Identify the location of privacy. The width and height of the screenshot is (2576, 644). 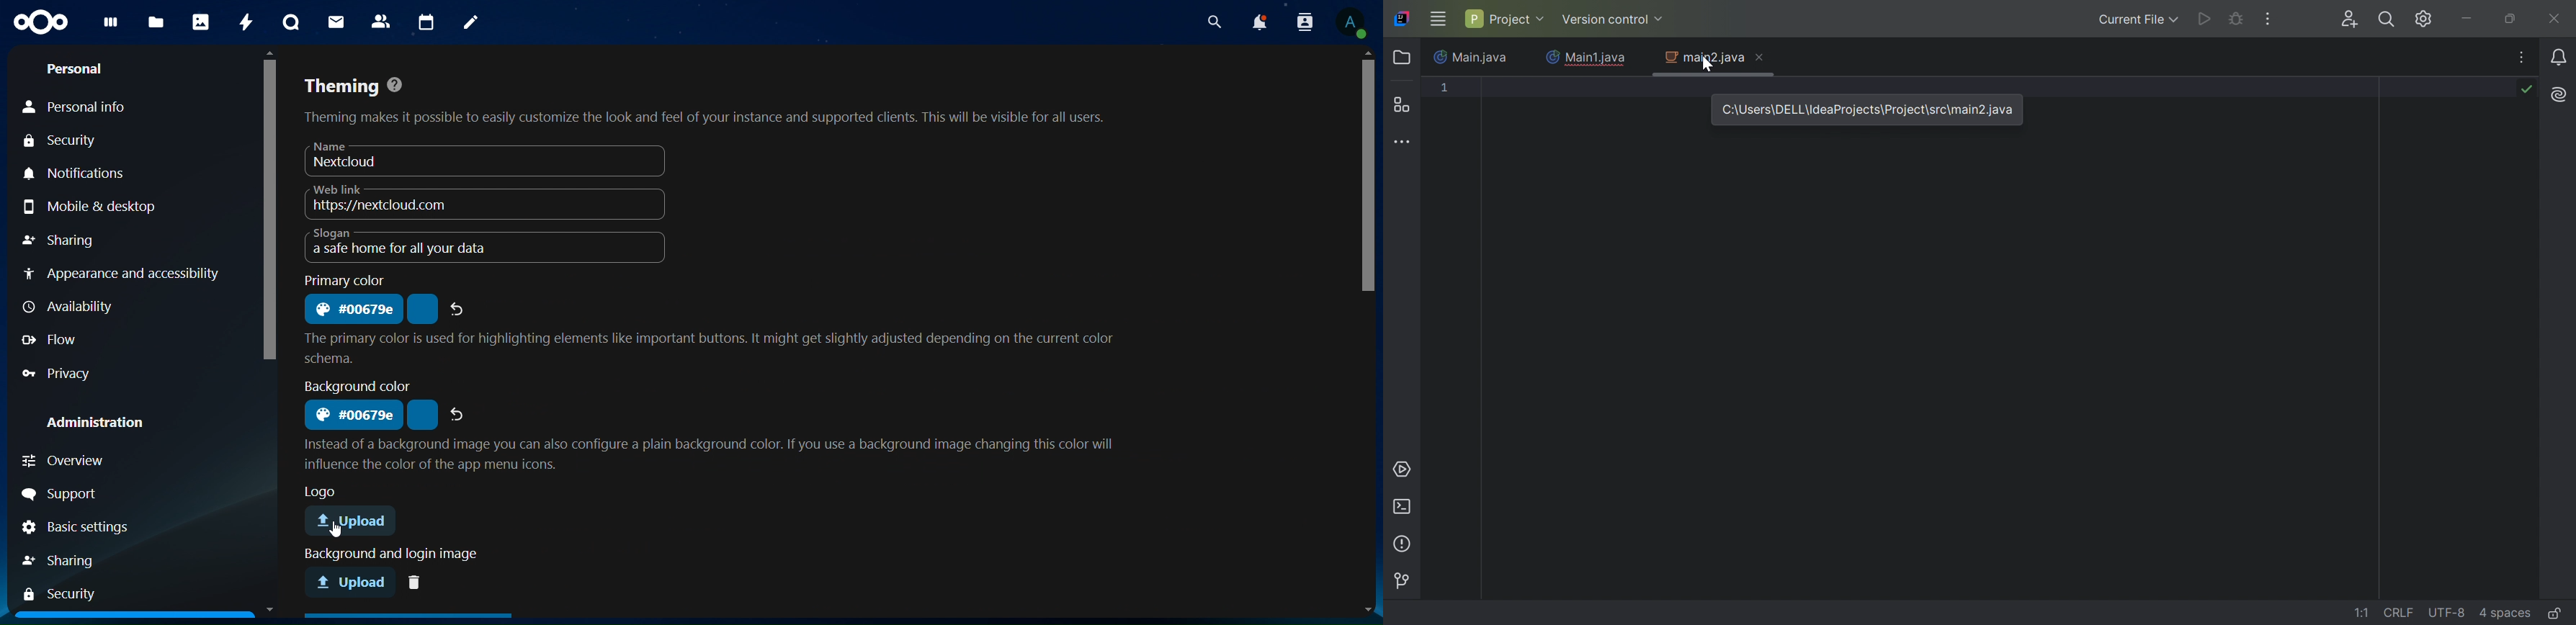
(61, 372).